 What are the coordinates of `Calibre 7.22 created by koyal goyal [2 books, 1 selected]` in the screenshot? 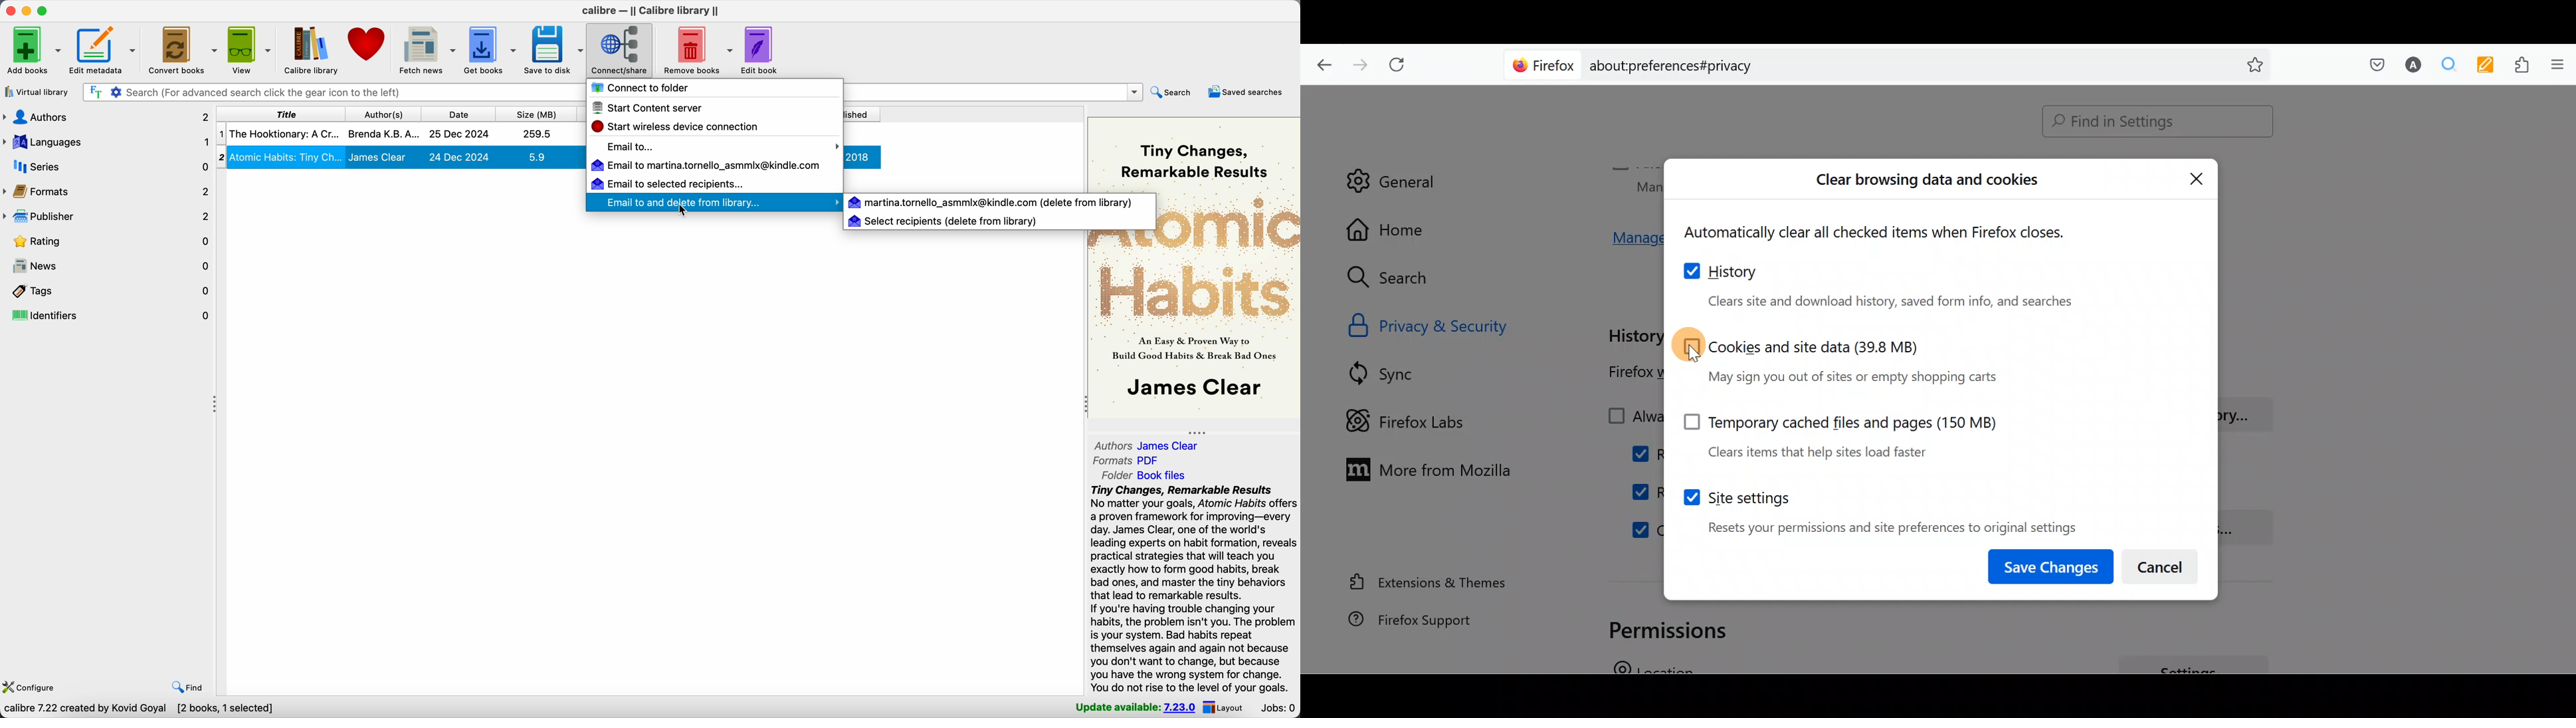 It's located at (140, 709).